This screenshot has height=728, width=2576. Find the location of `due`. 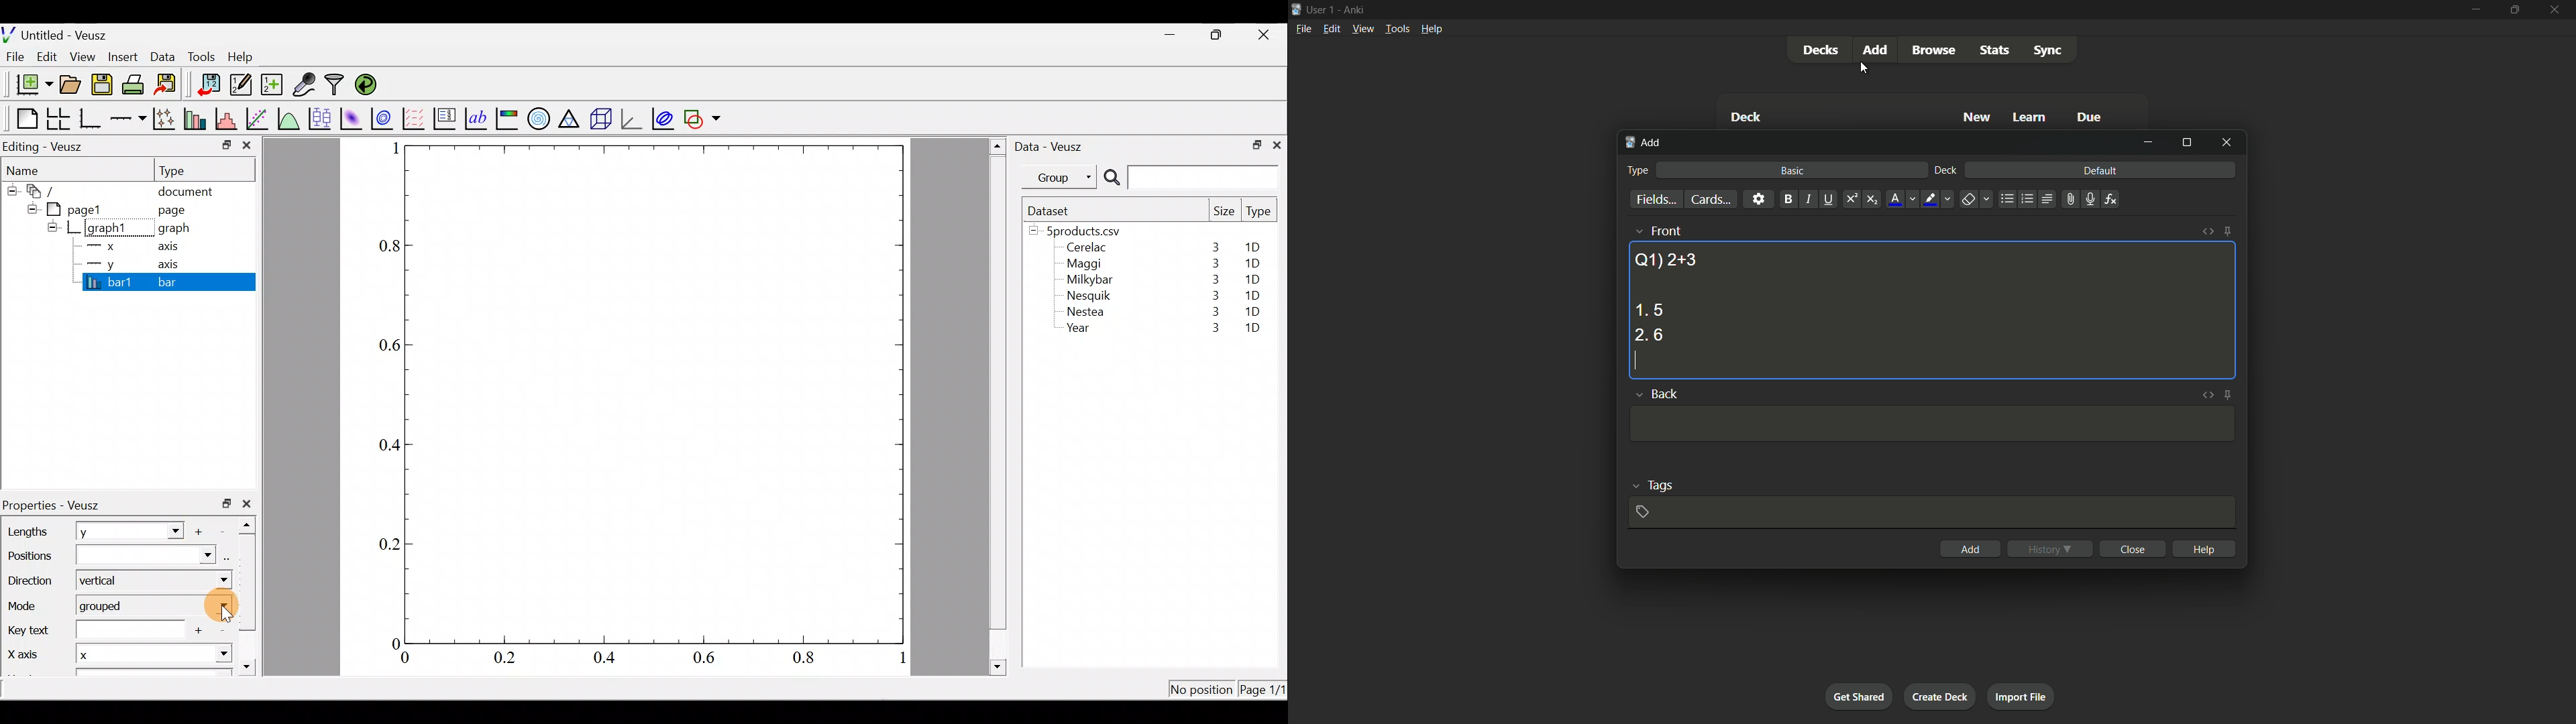

due is located at coordinates (2090, 119).